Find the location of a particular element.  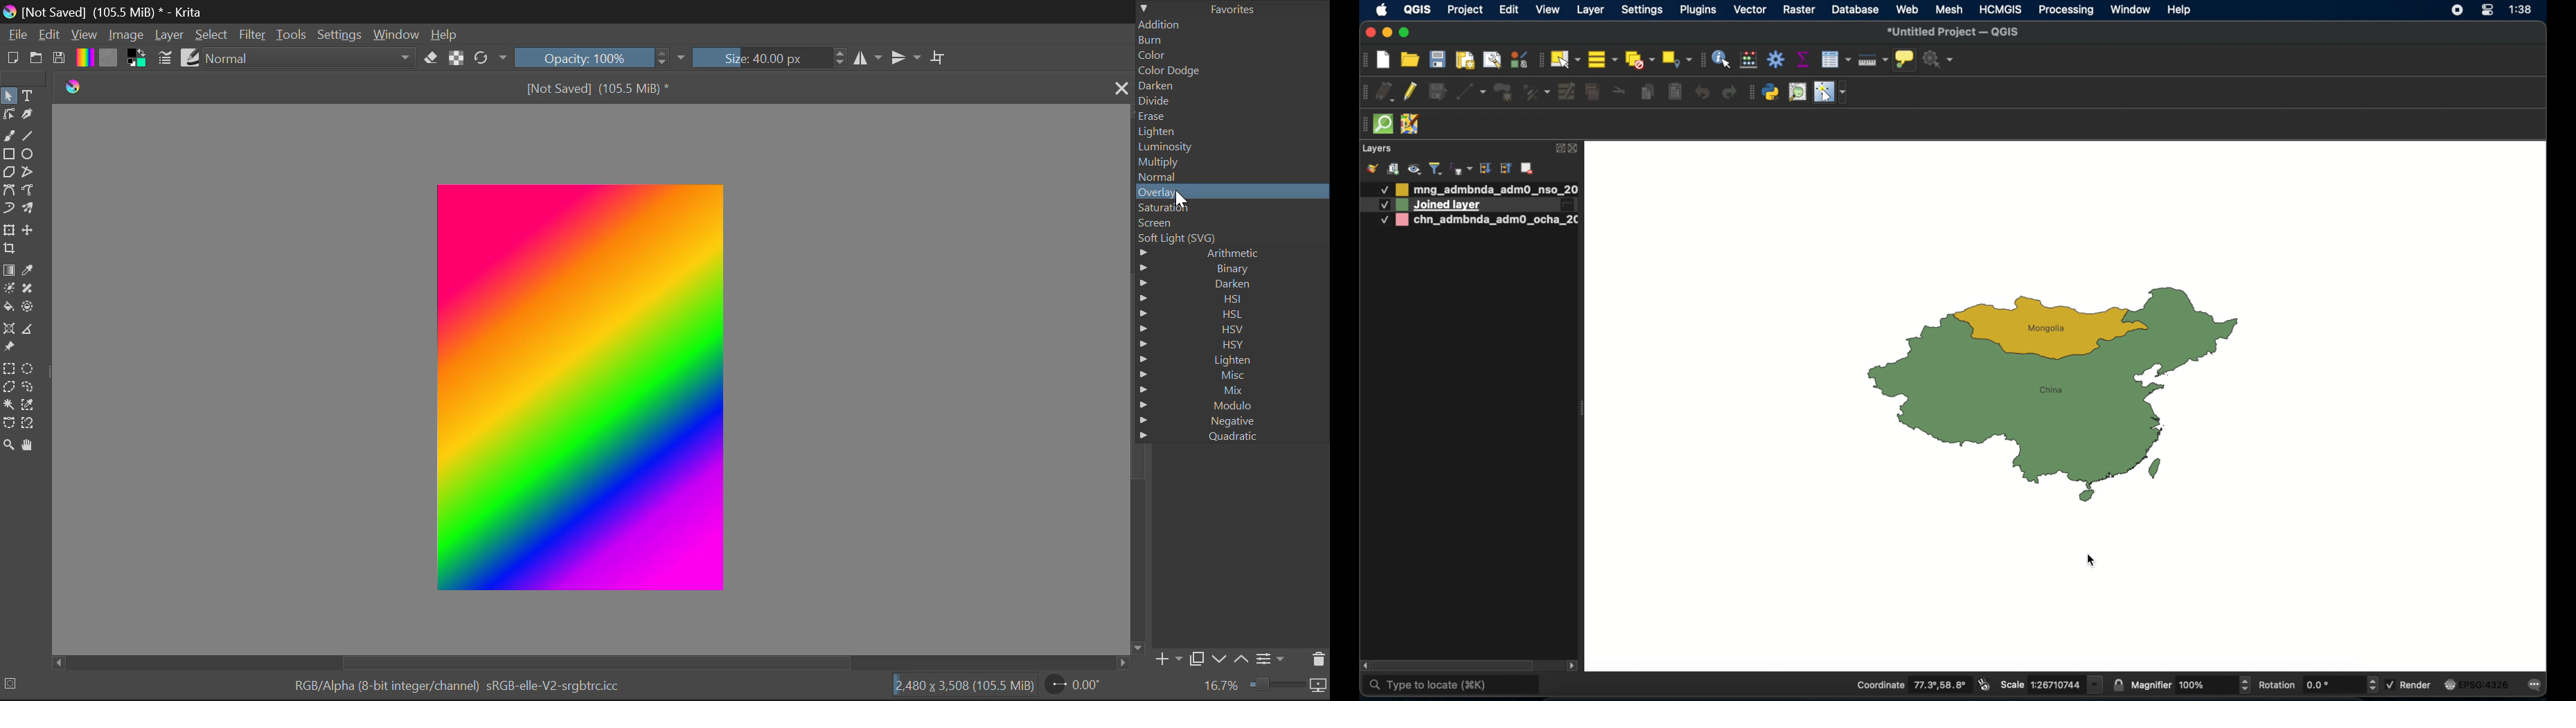

Multibrush Tool is located at coordinates (29, 207).